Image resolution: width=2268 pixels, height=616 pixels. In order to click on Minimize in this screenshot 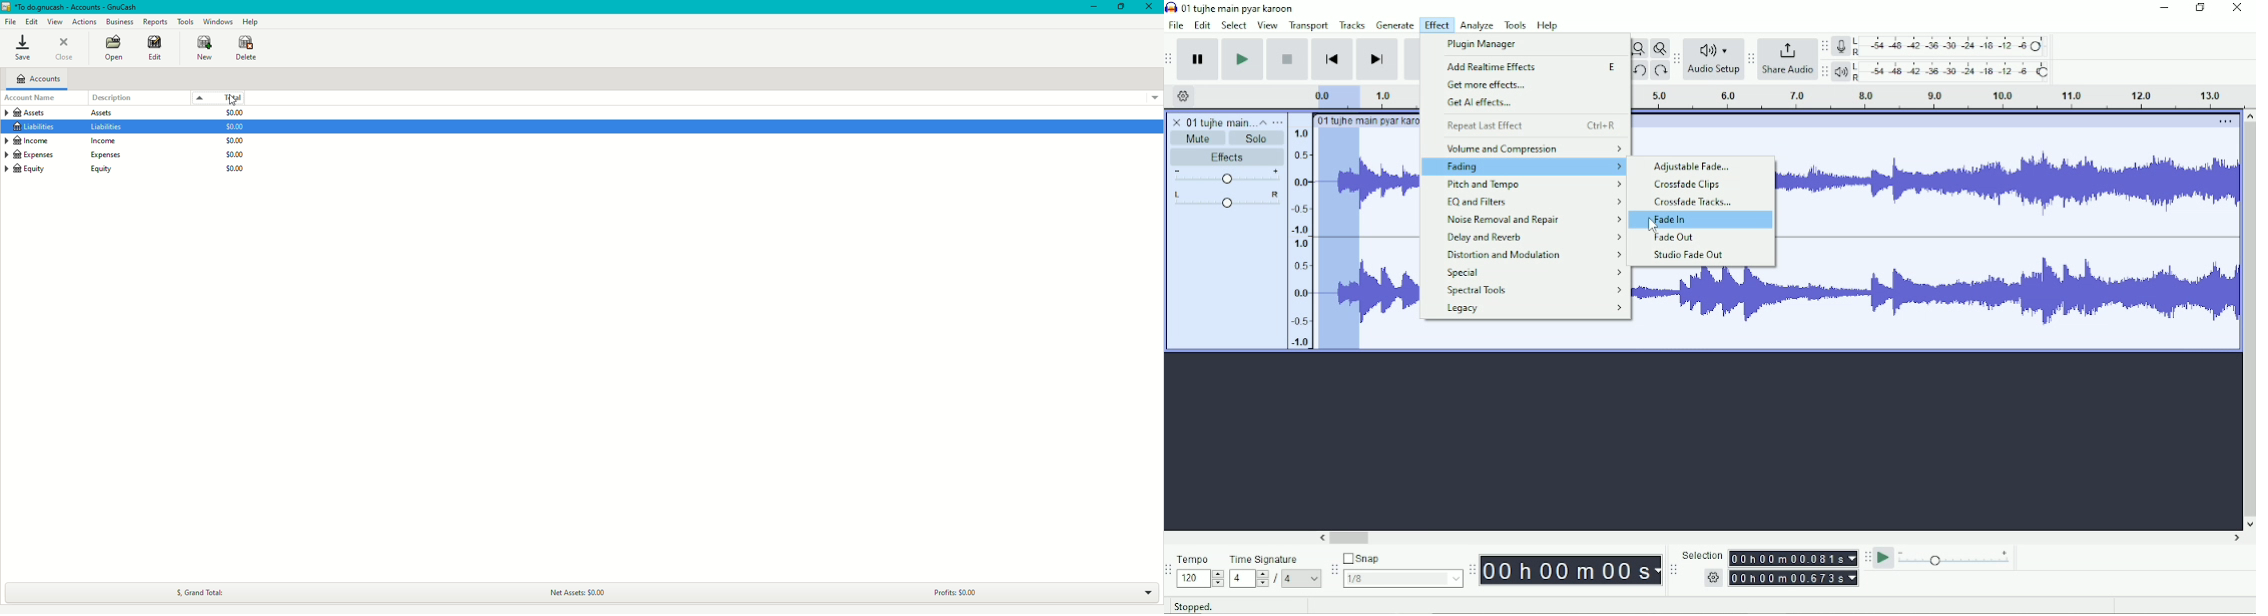, I will do `click(1091, 6)`.